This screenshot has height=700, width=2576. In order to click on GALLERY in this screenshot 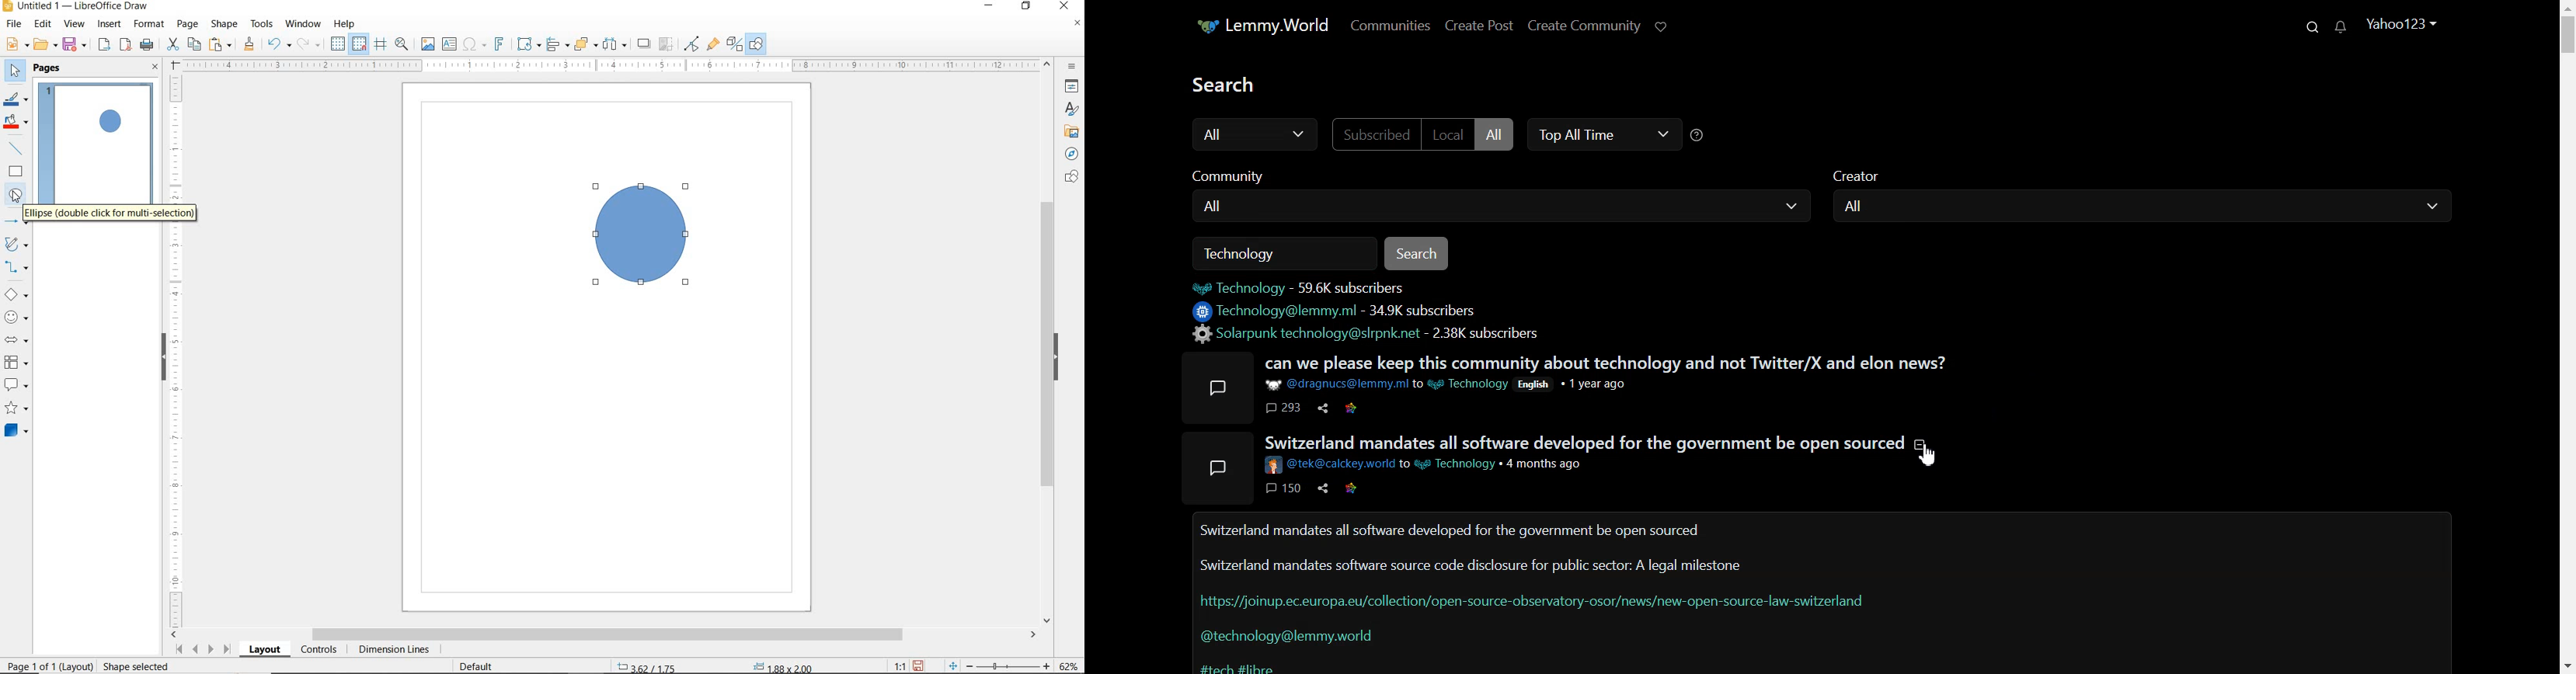, I will do `click(1070, 132)`.